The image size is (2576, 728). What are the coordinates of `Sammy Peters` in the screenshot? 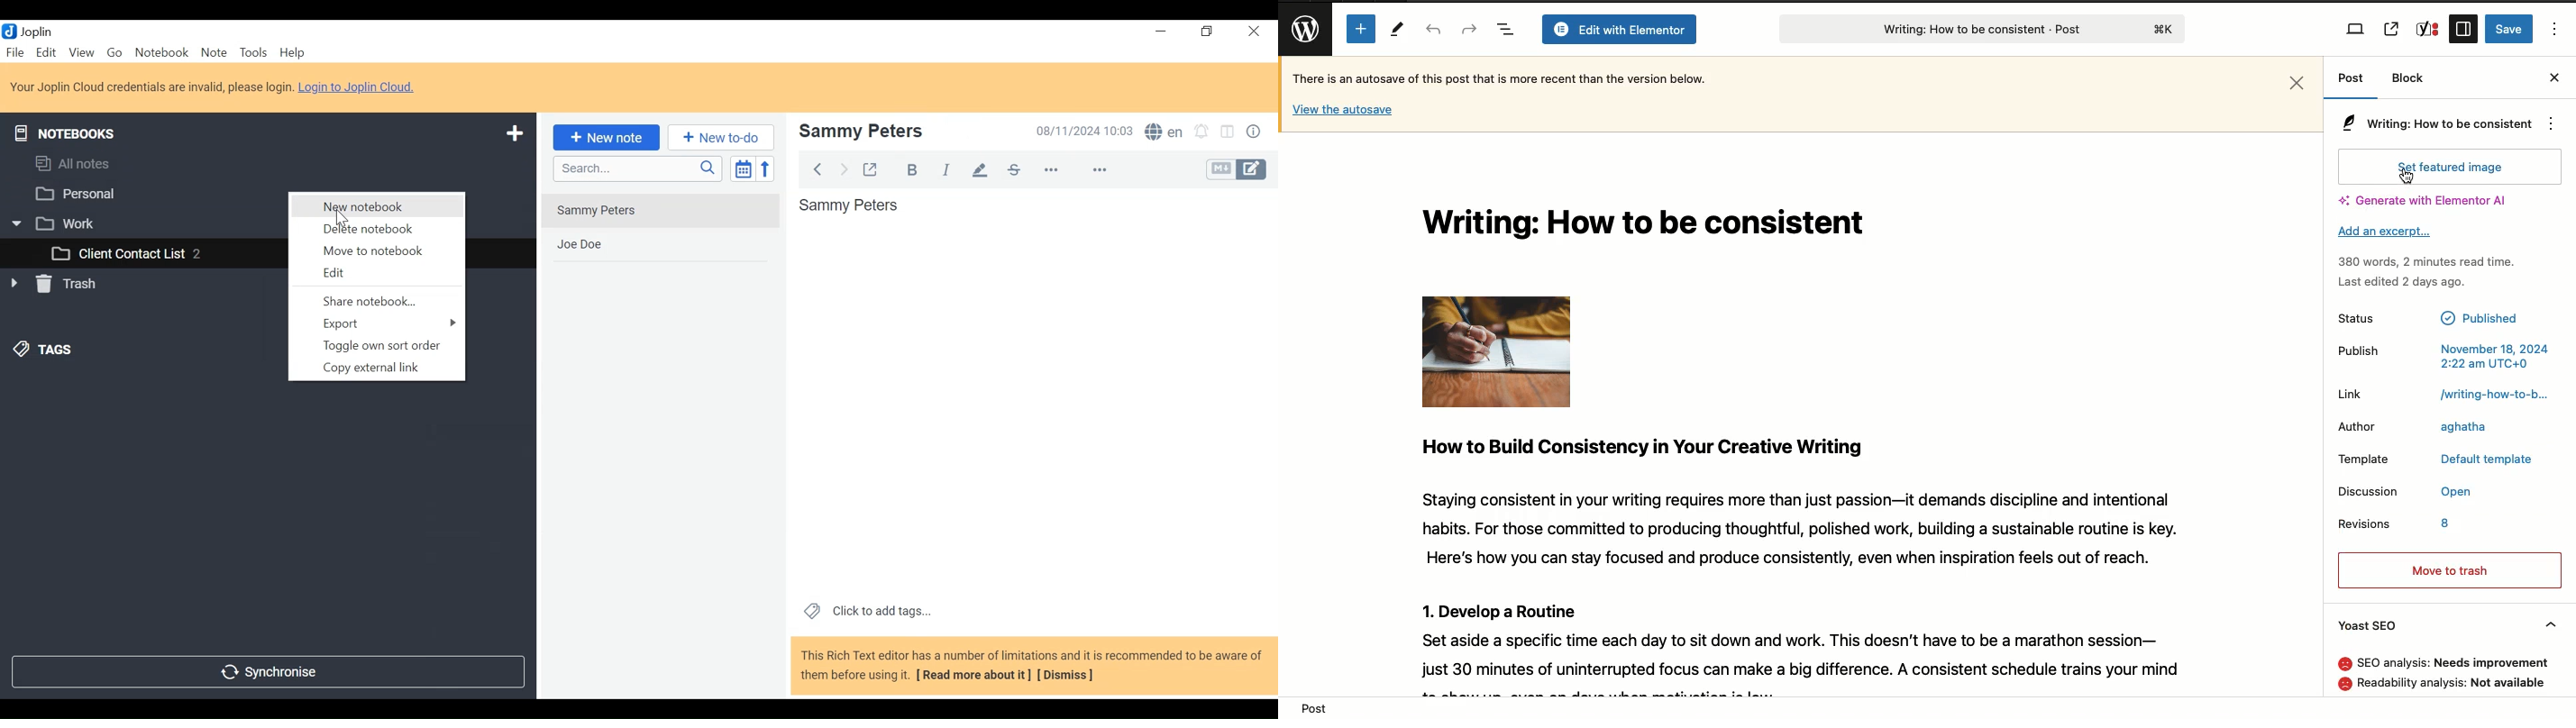 It's located at (860, 132).